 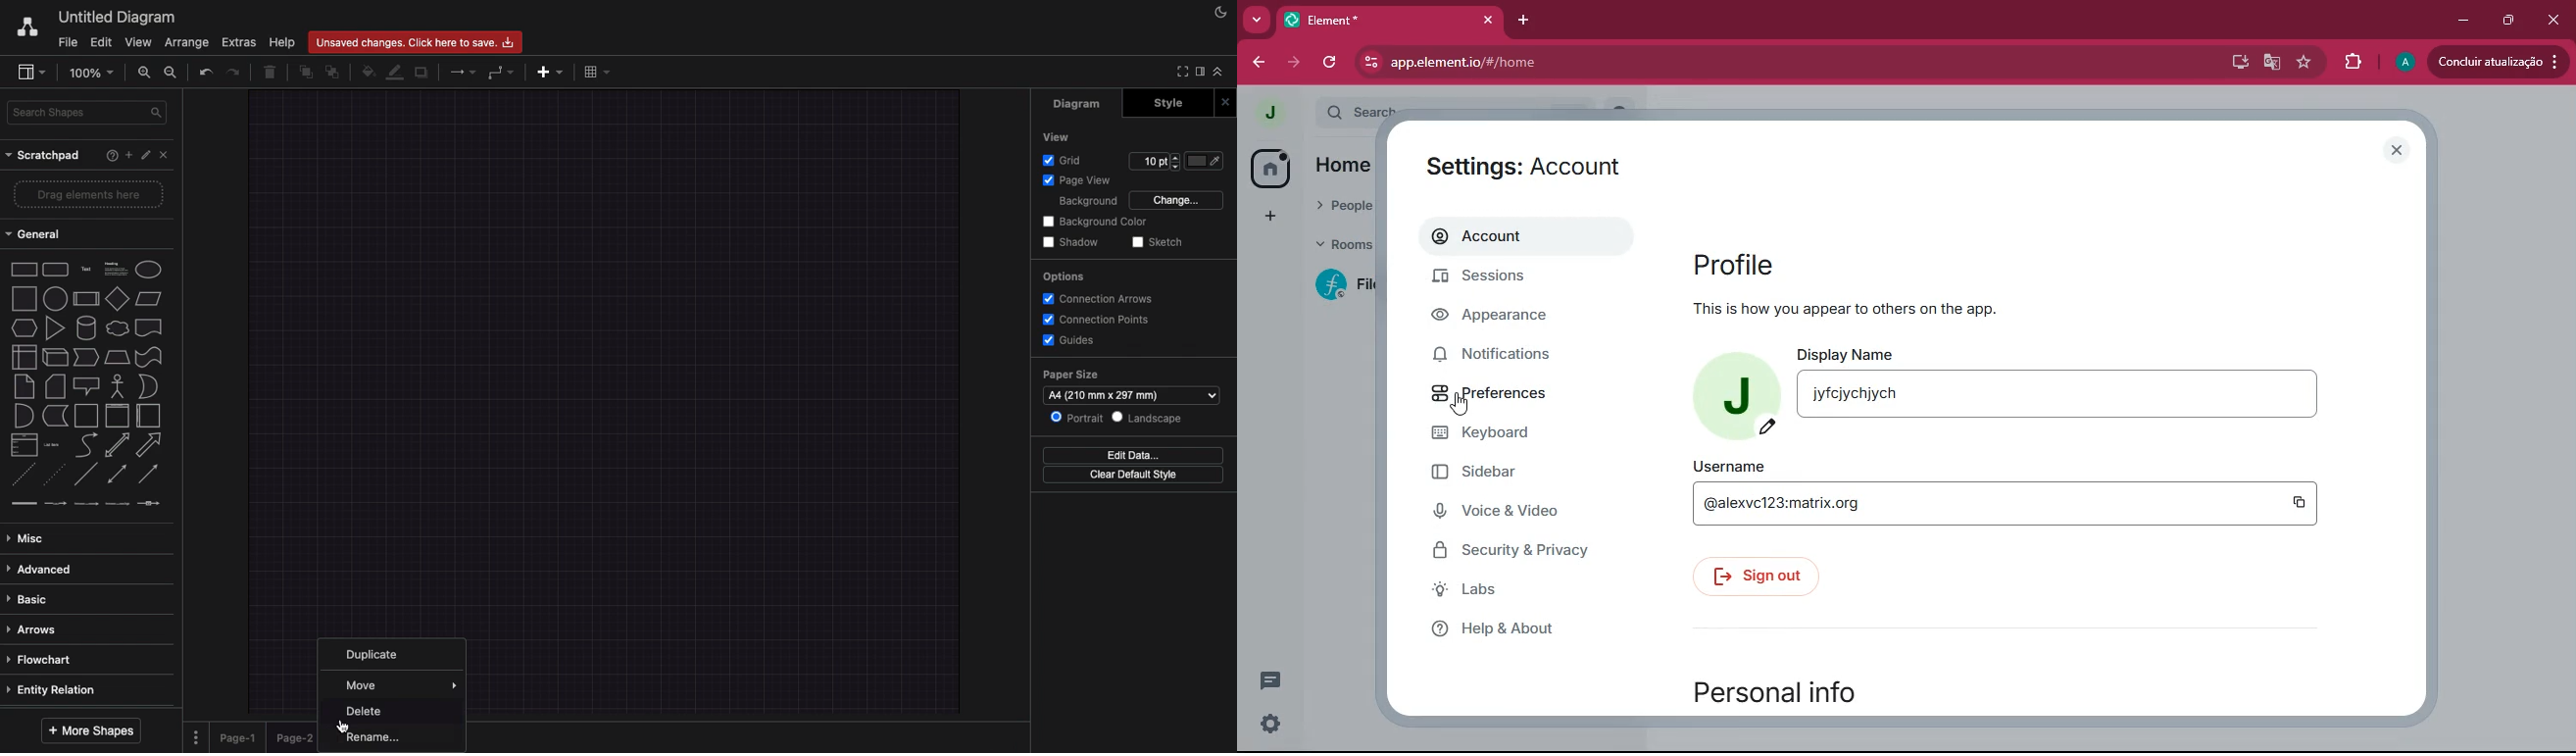 What do you see at coordinates (2552, 21) in the screenshot?
I see `close` at bounding box center [2552, 21].